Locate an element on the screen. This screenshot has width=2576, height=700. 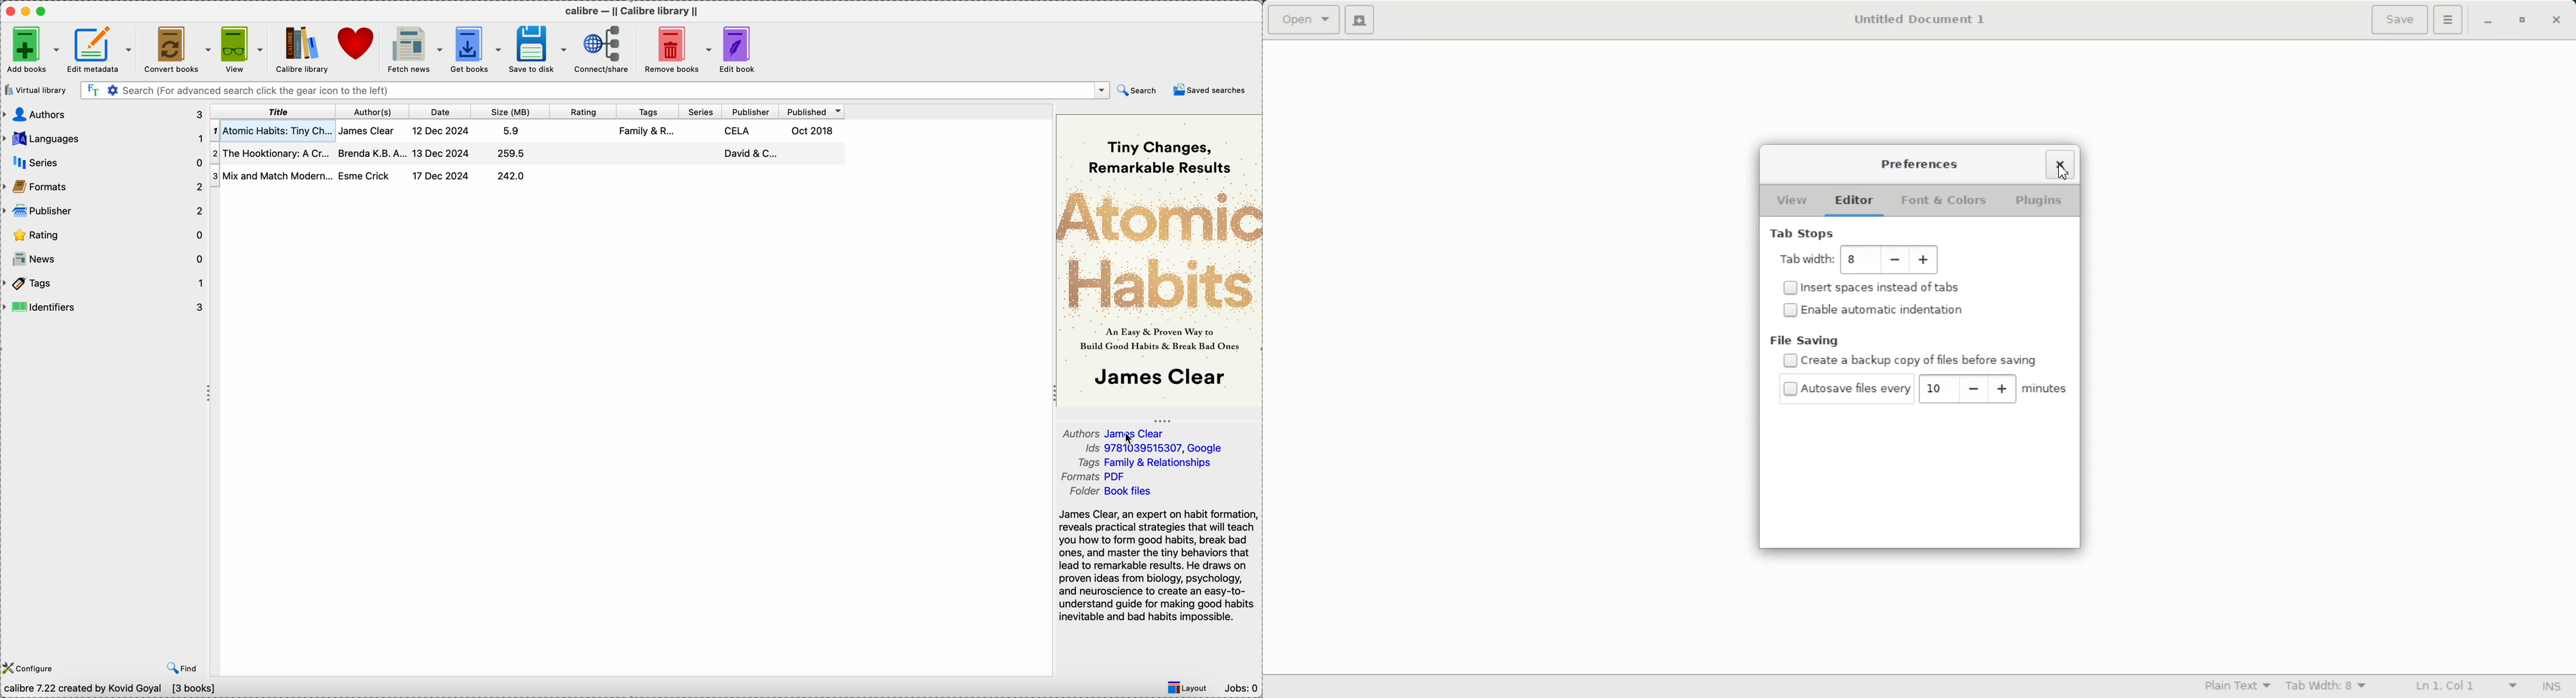
author(s) is located at coordinates (376, 110).